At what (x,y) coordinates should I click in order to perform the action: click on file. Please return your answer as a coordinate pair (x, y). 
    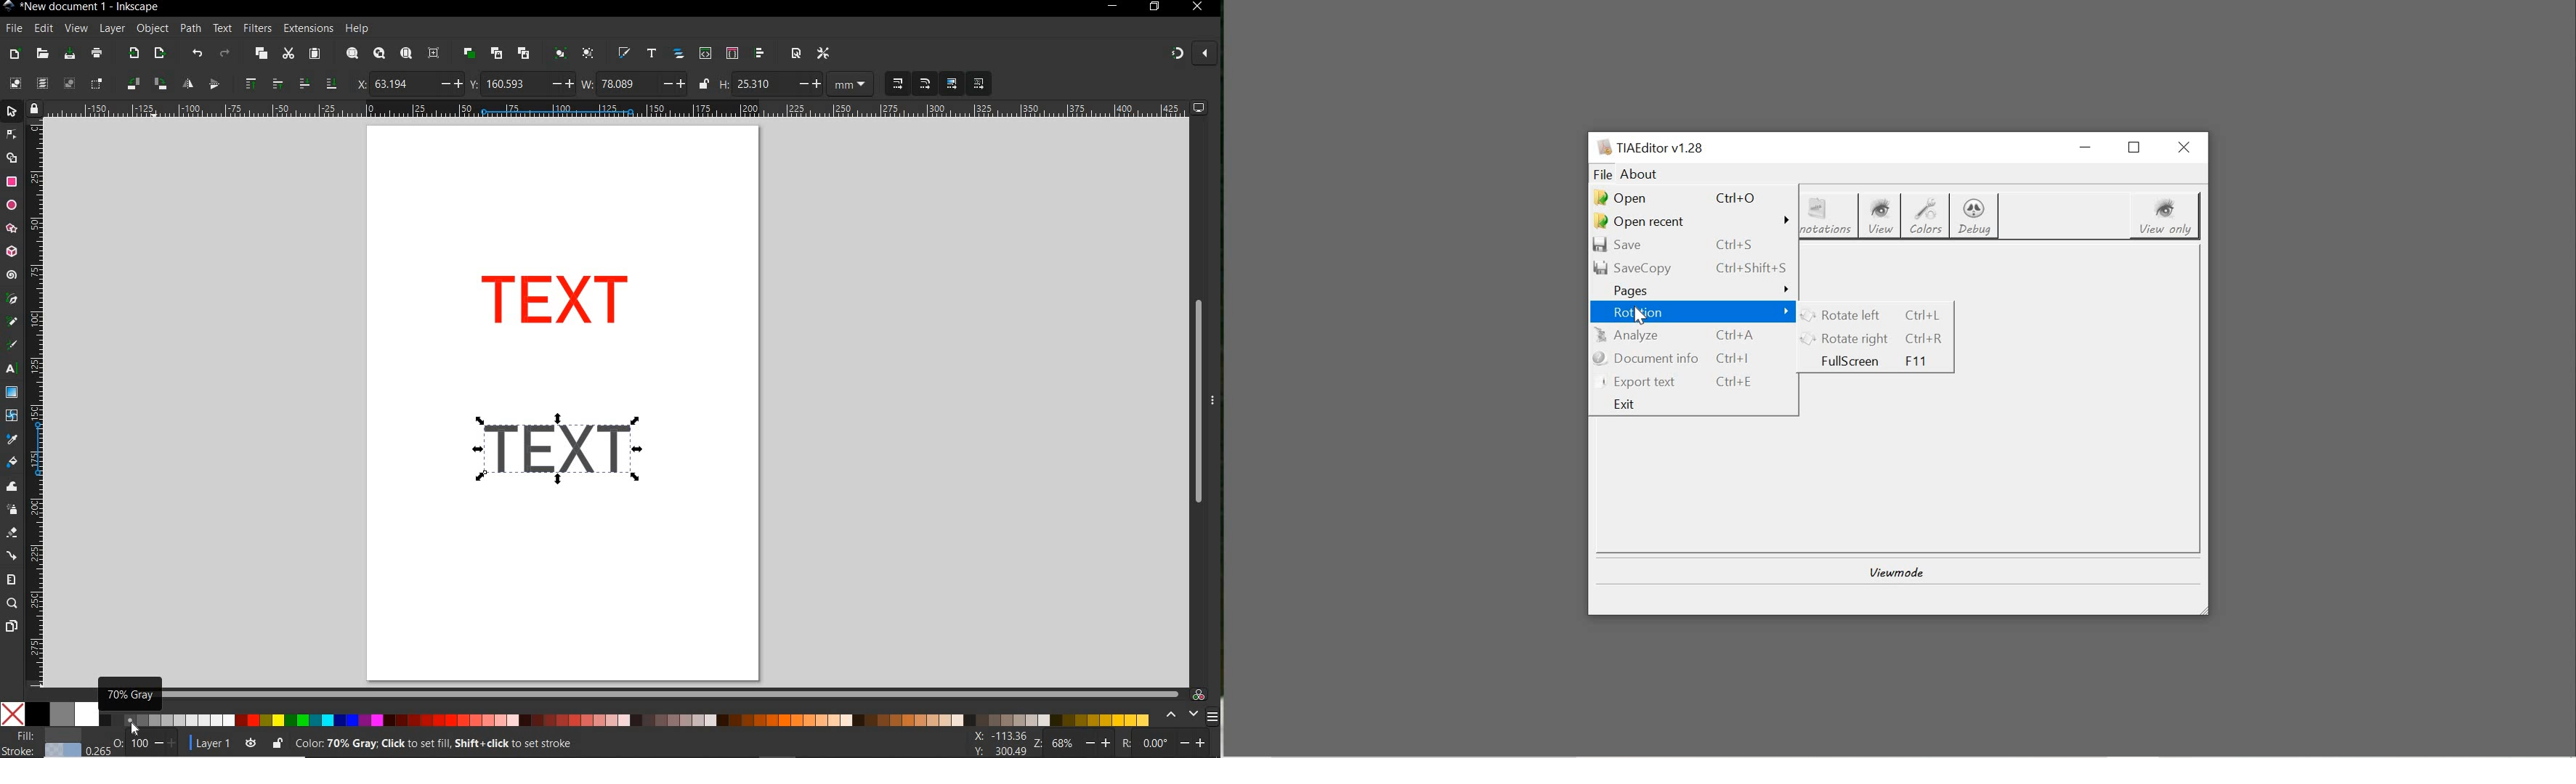
    Looking at the image, I should click on (12, 28).